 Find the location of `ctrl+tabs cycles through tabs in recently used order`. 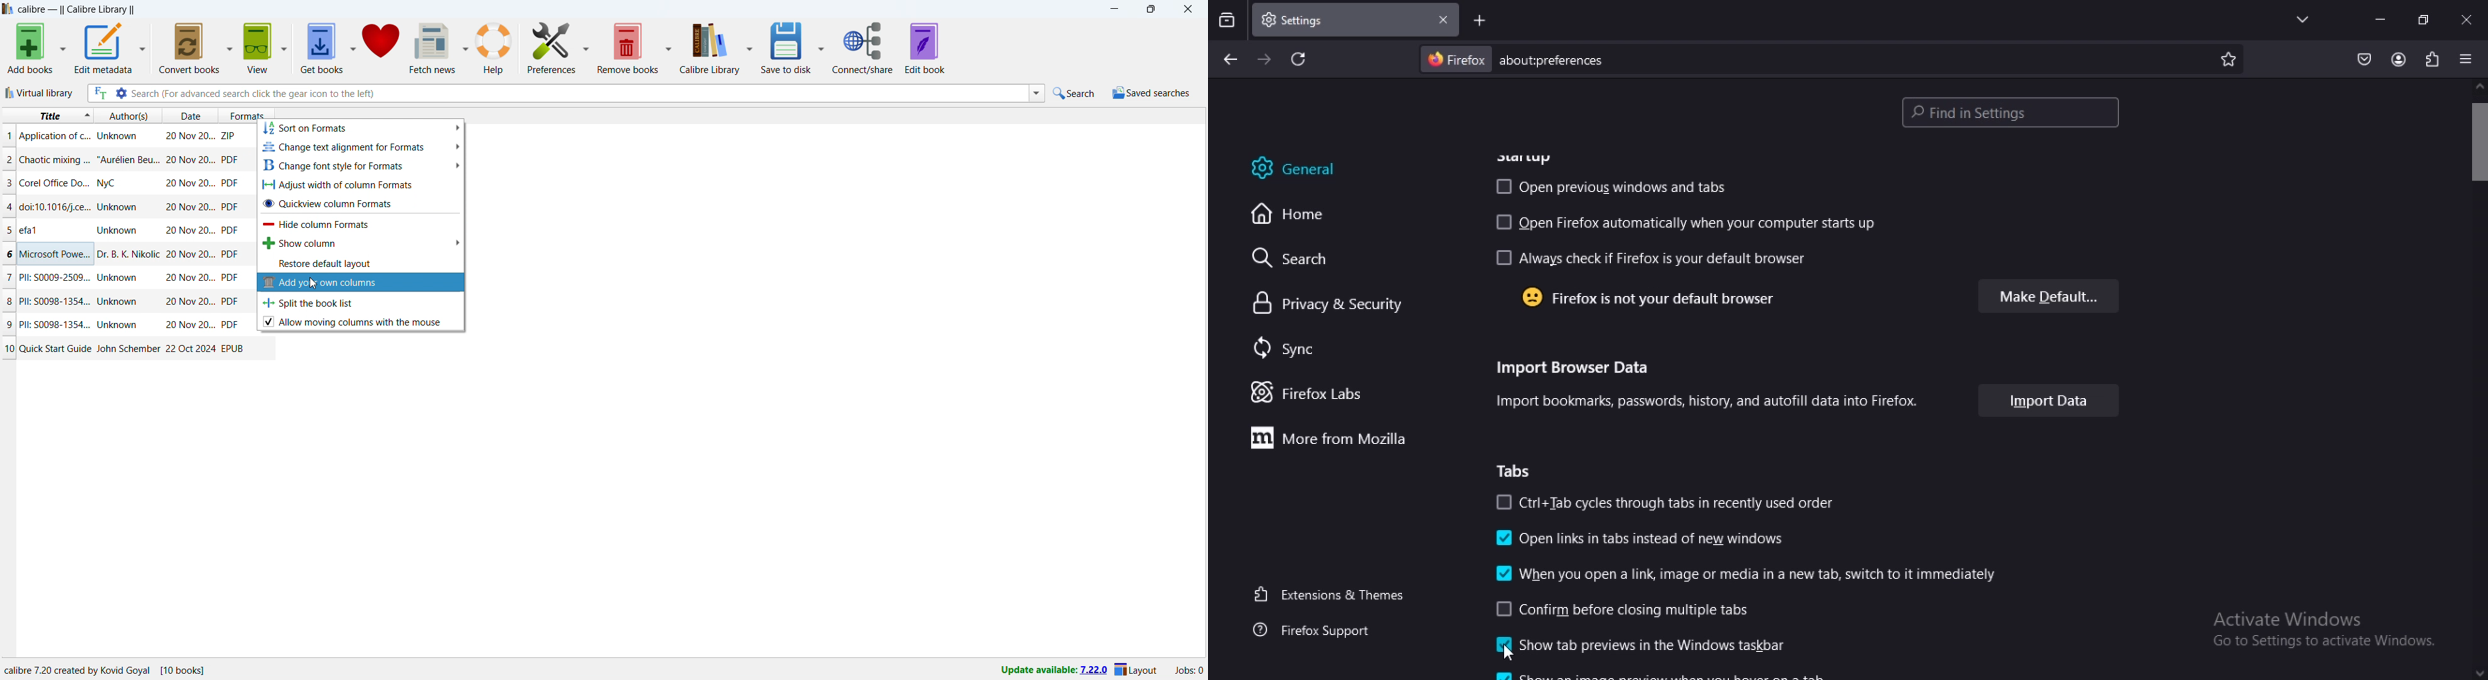

ctrl+tabs cycles through tabs in recently used order is located at coordinates (1676, 500).